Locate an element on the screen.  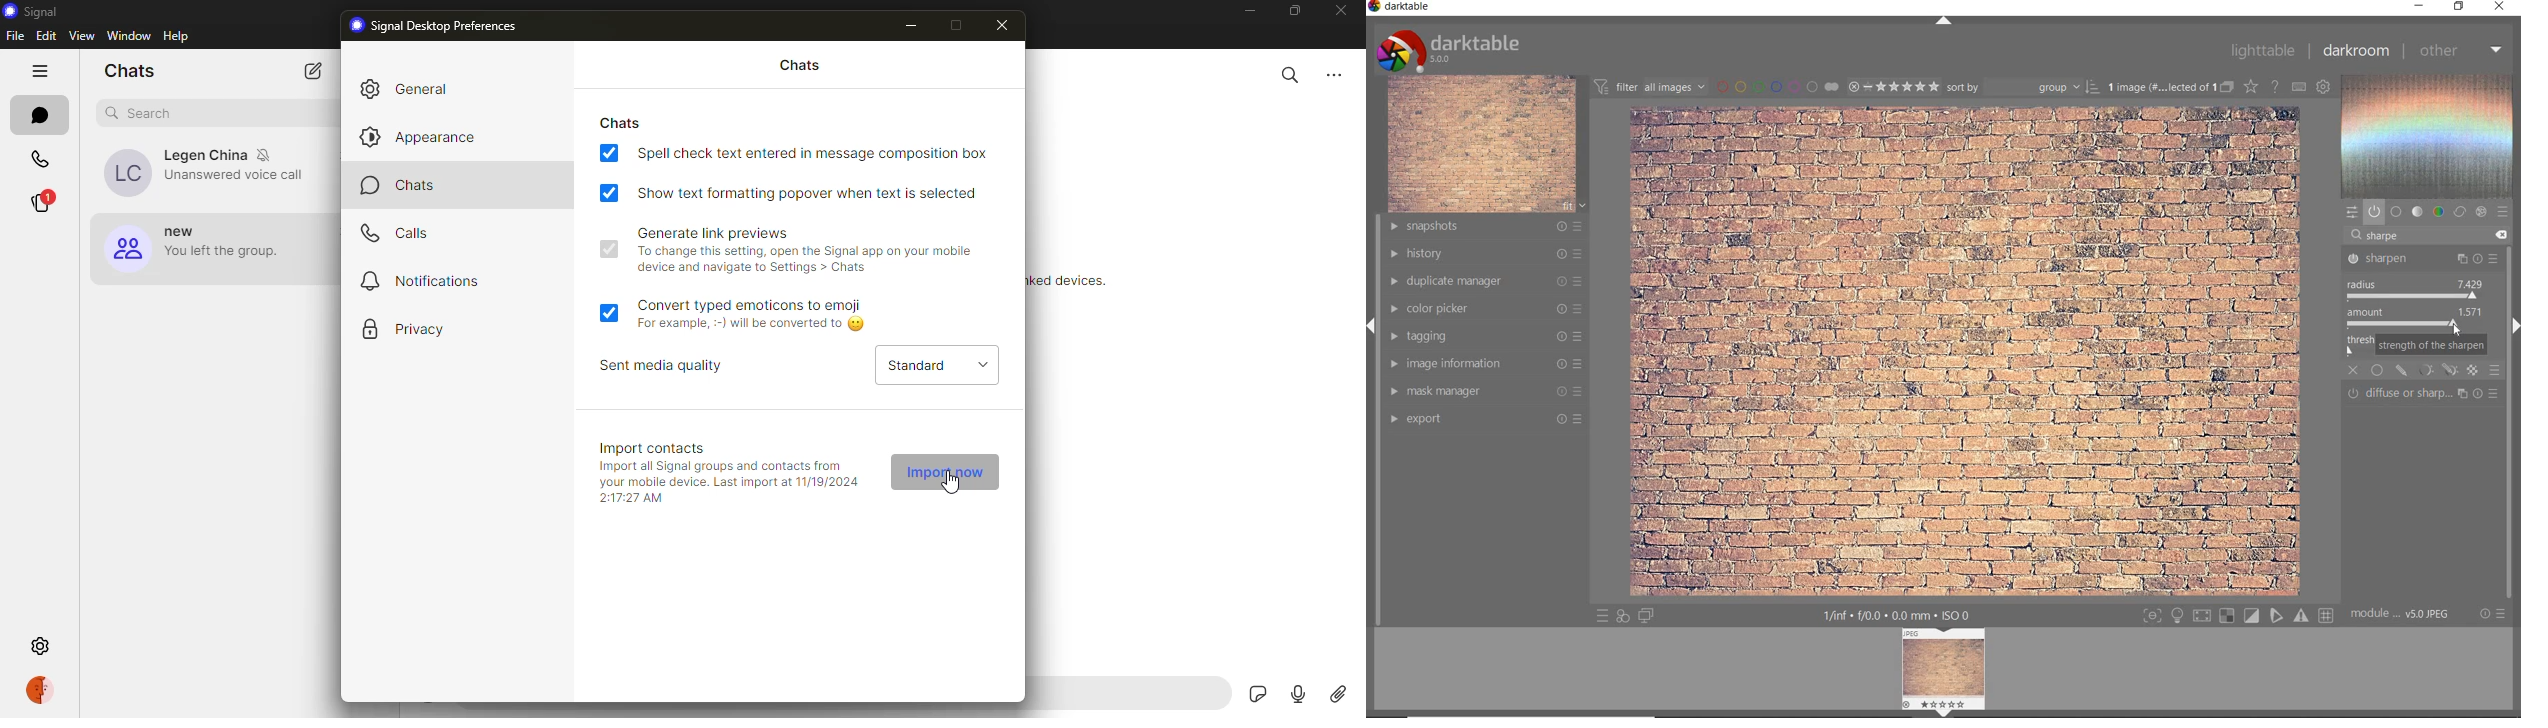
STRENGTH OF THE SHARPEN is located at coordinates (2430, 345).